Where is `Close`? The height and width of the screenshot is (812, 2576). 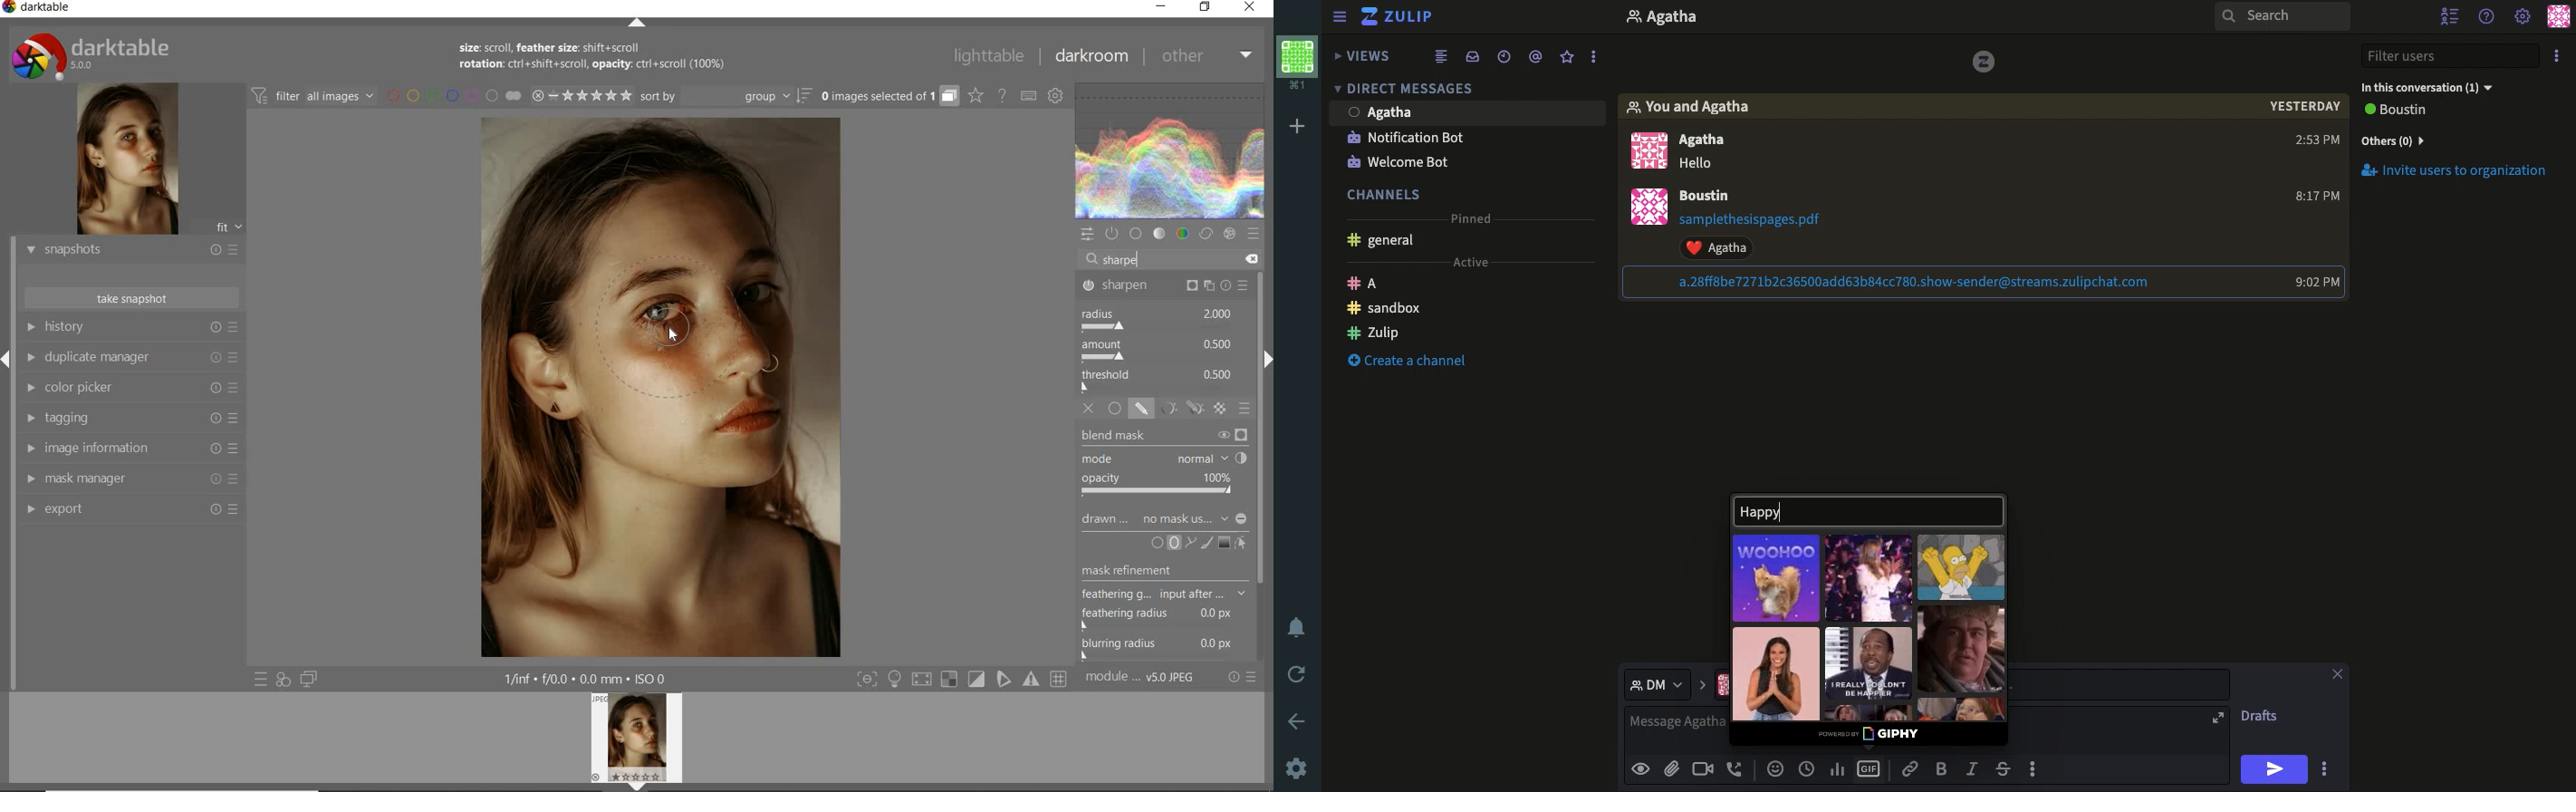
Close is located at coordinates (2338, 671).